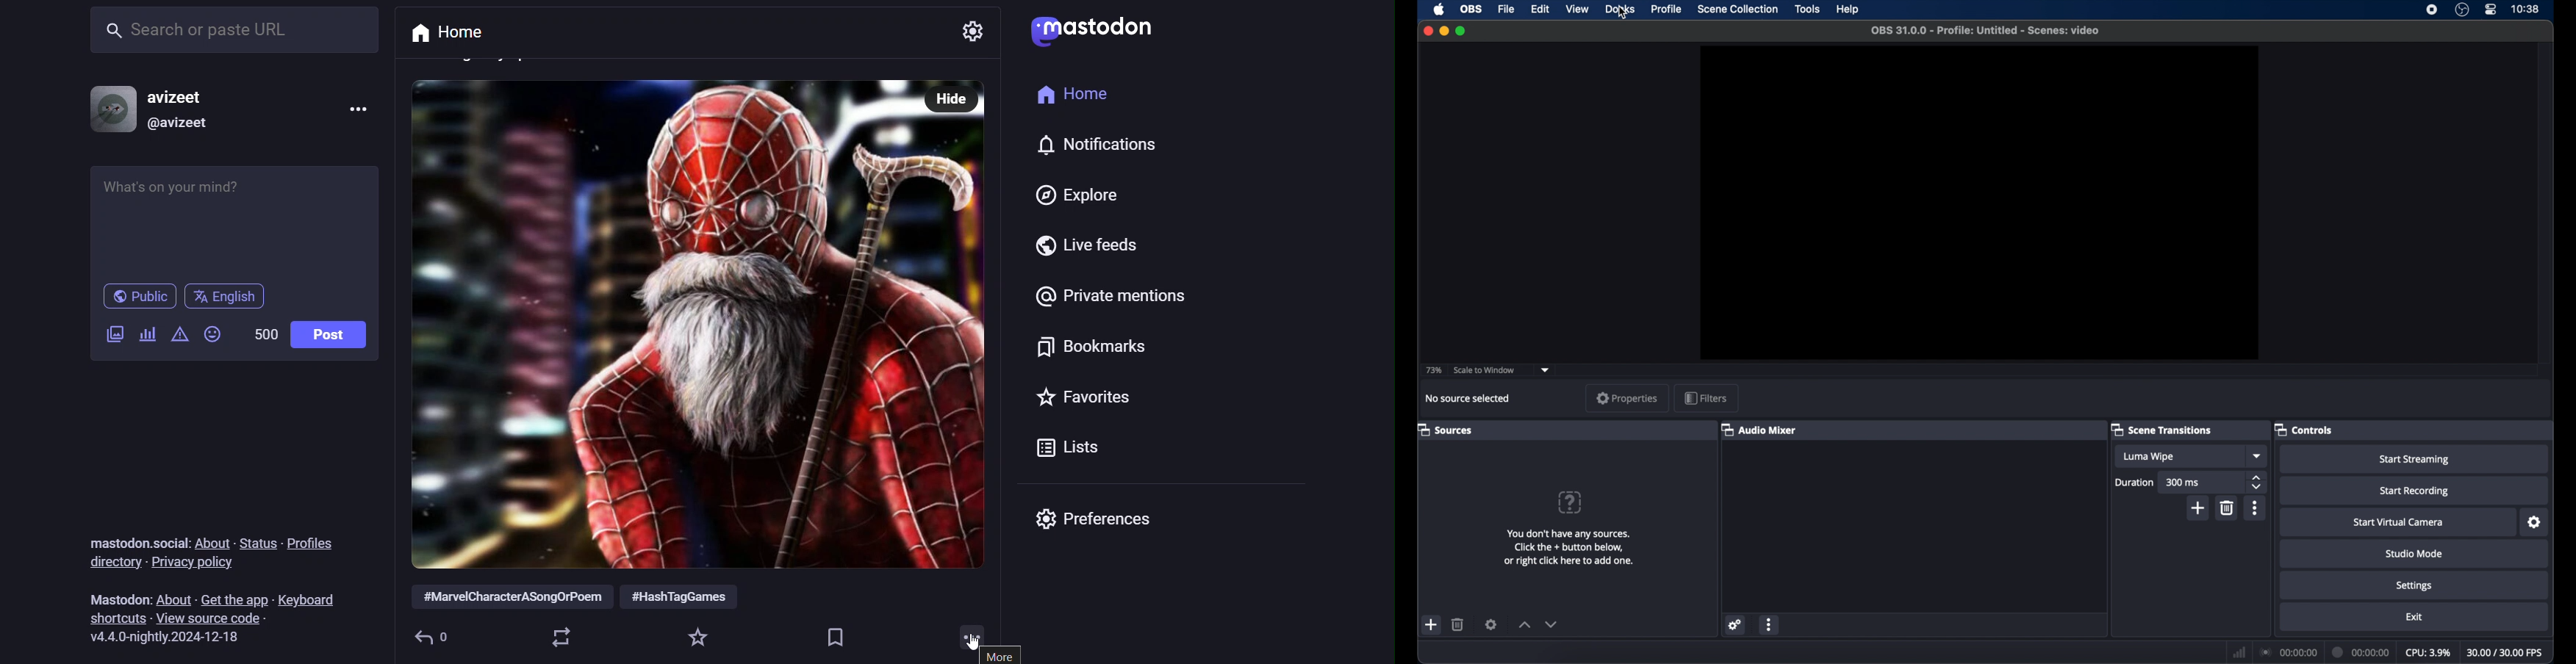  I want to click on post, so click(326, 335).